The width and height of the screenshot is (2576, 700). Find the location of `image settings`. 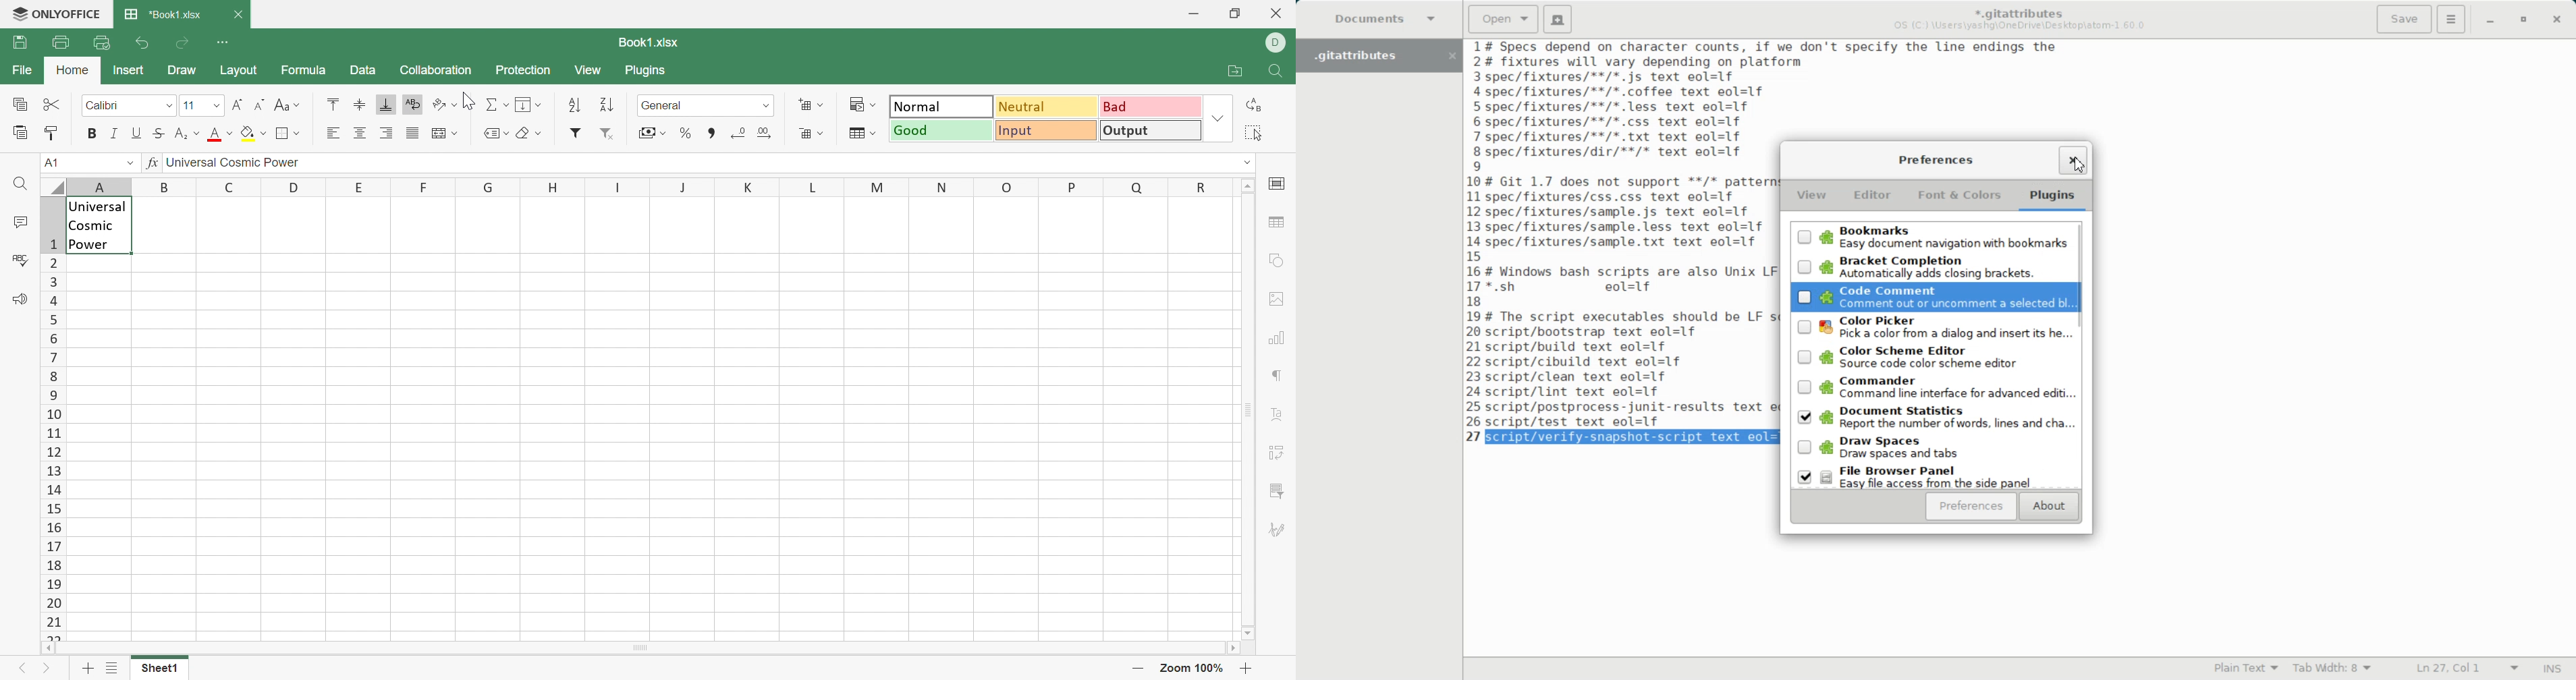

image settings is located at coordinates (1277, 301).